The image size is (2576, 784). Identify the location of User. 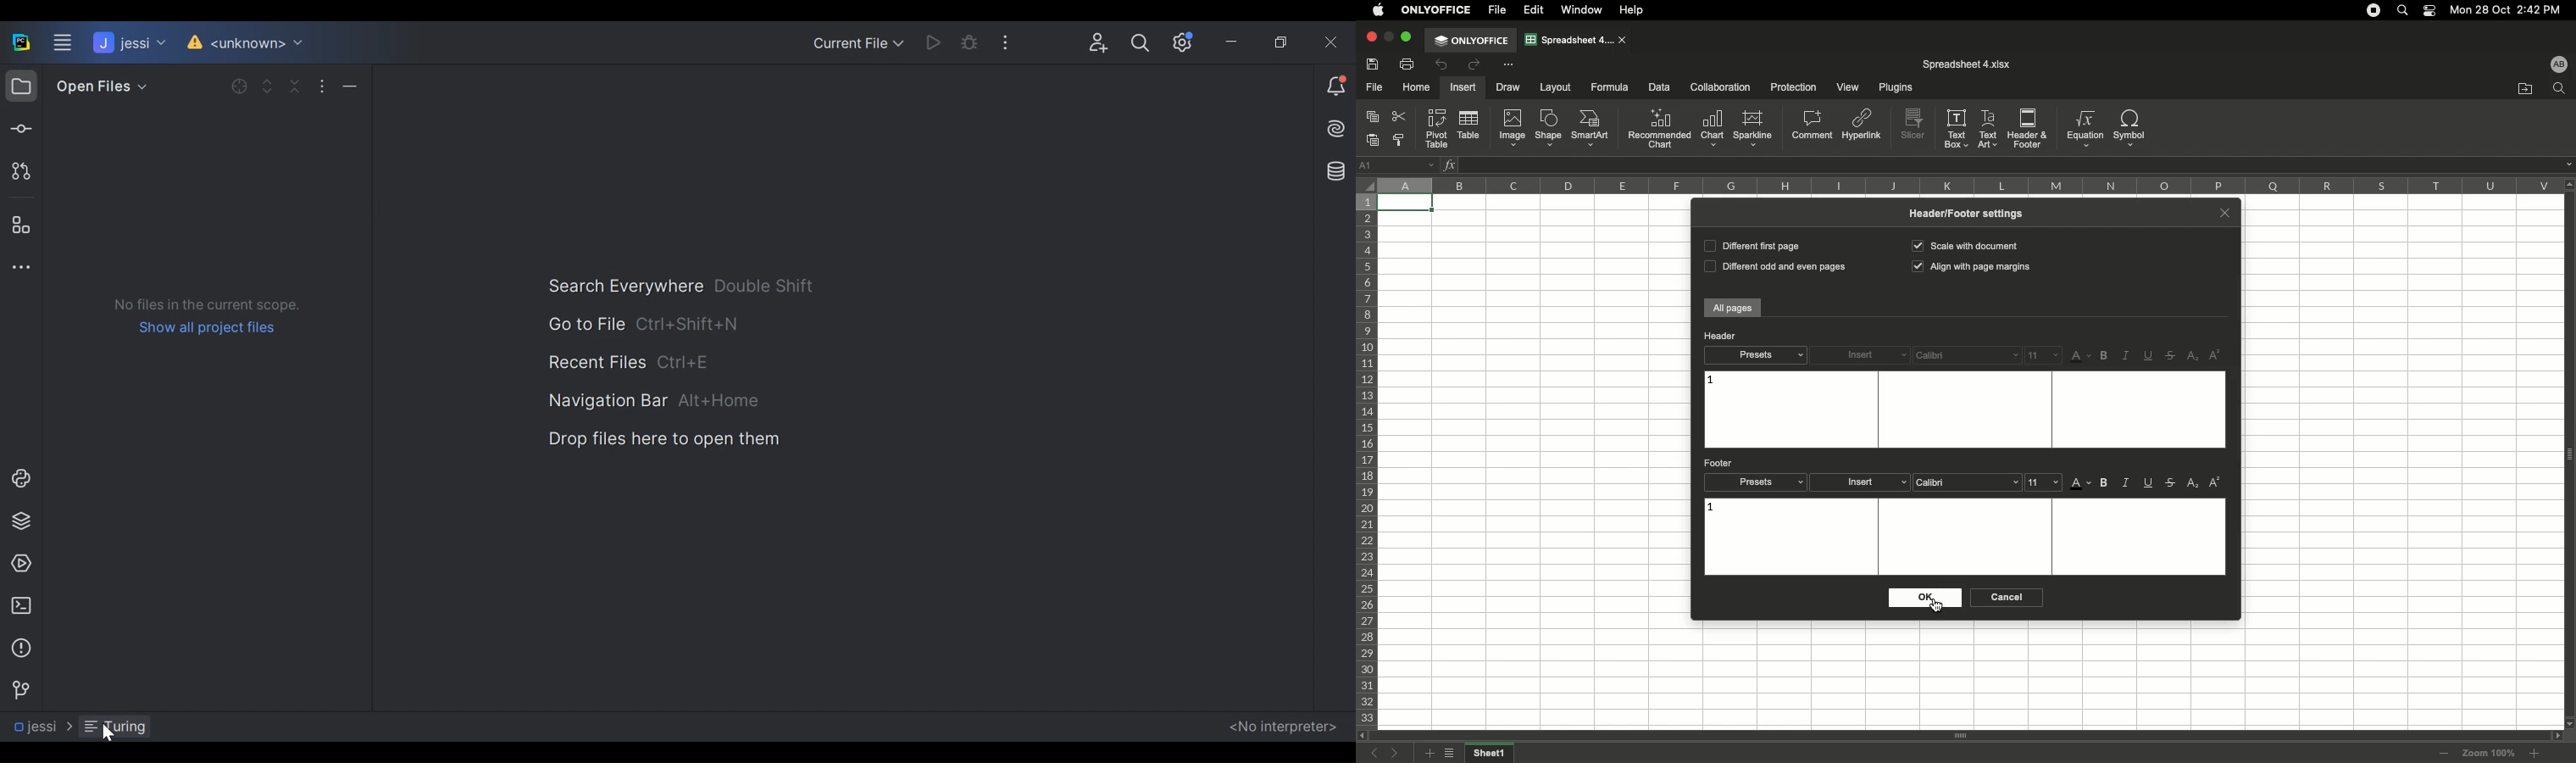
(2558, 64).